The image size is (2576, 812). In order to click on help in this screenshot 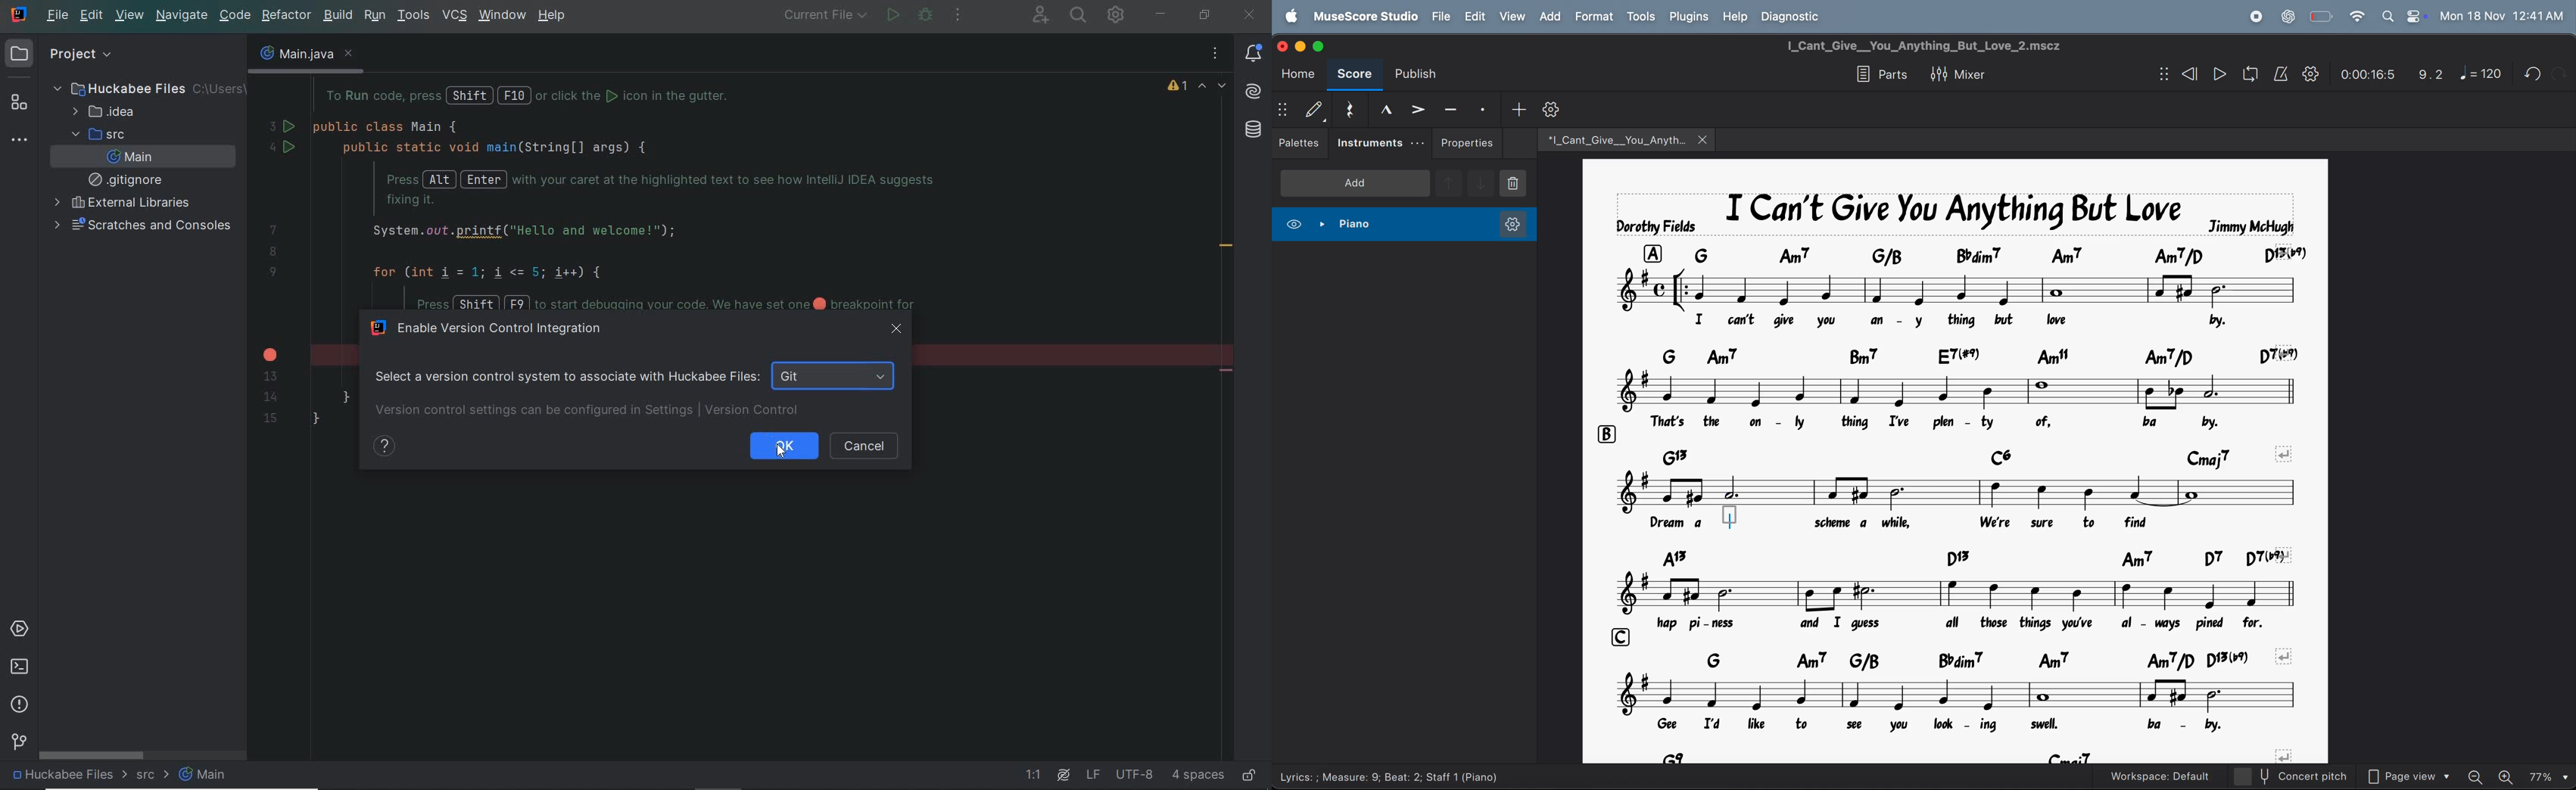, I will do `click(1735, 17)`.